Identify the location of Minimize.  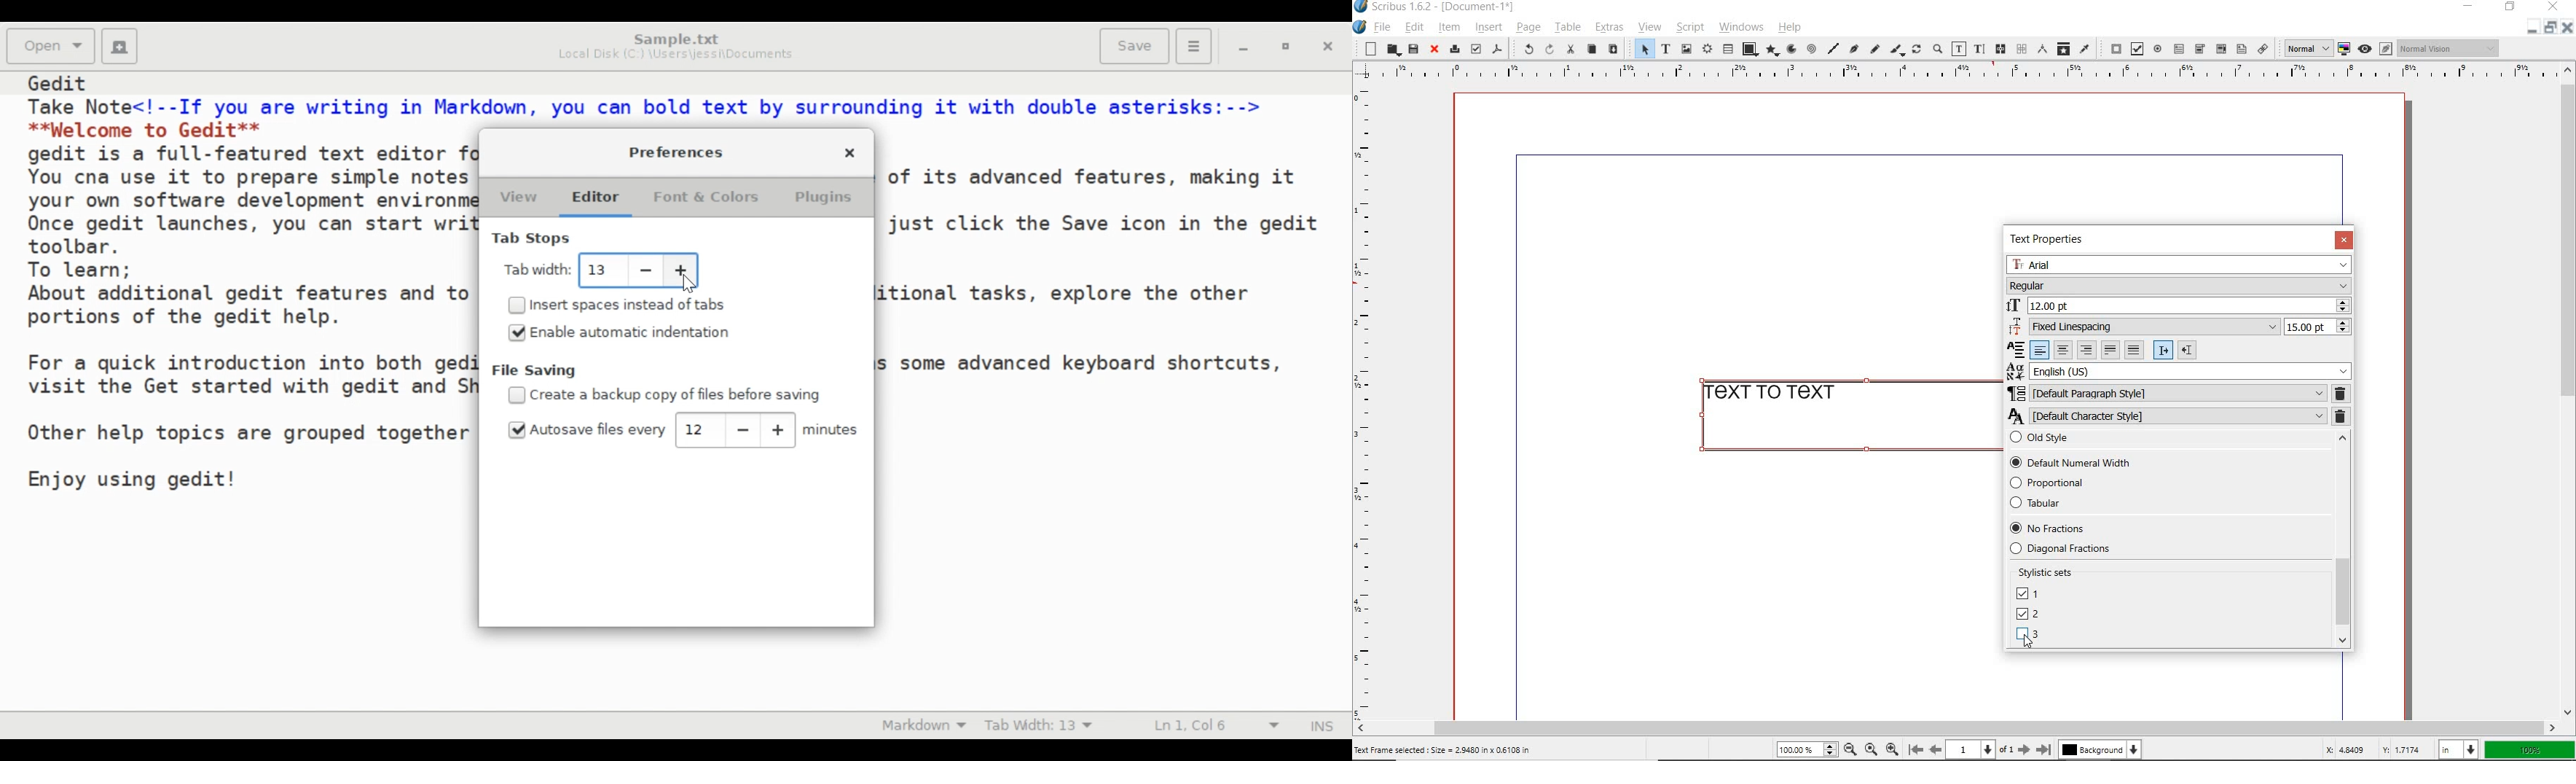
(2549, 28).